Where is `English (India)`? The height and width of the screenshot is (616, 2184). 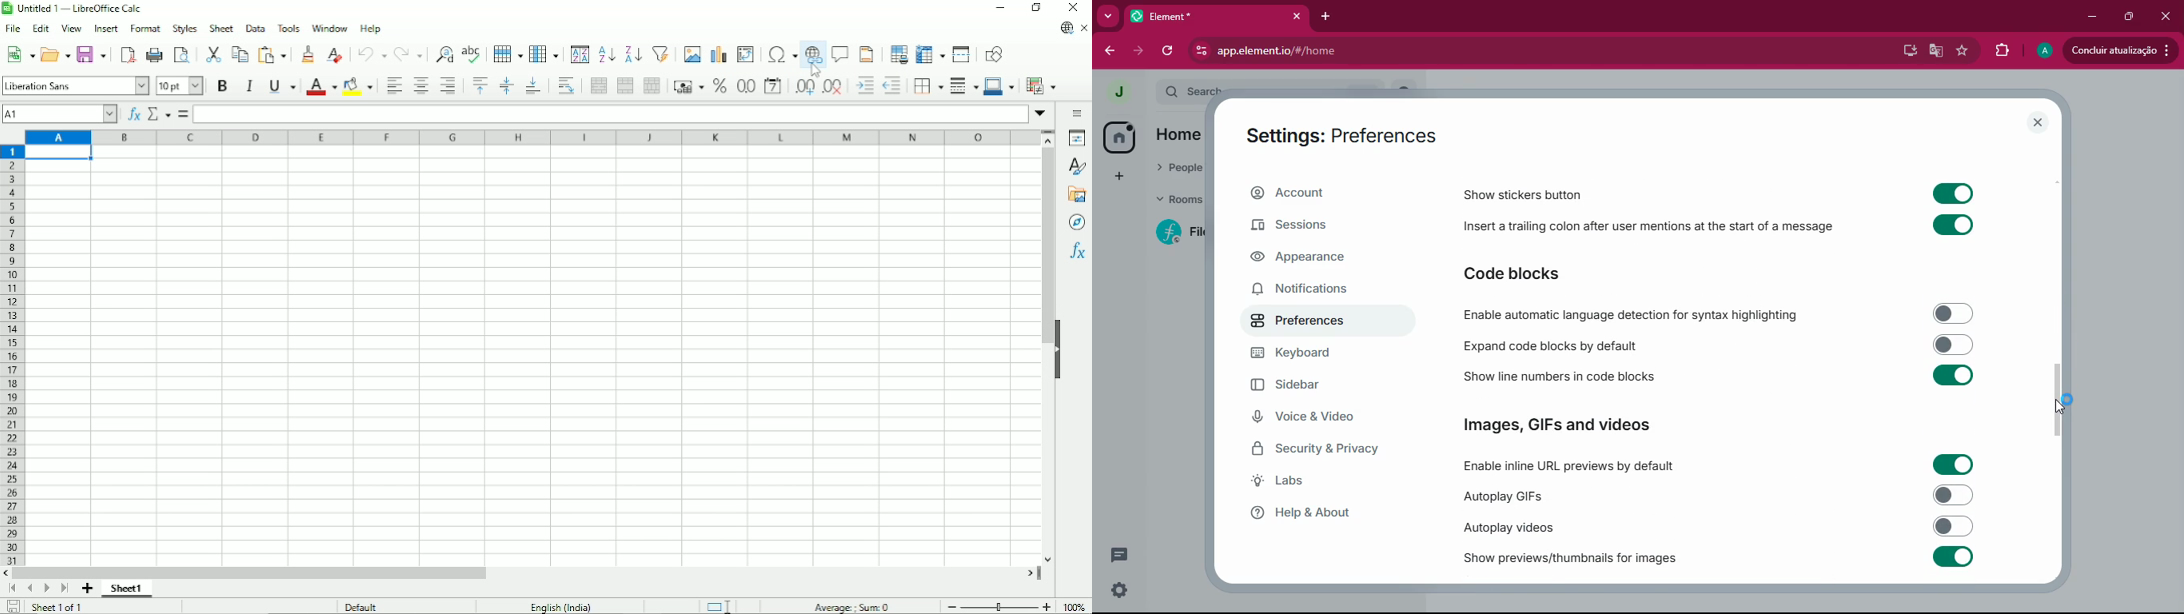
English (India) is located at coordinates (559, 605).